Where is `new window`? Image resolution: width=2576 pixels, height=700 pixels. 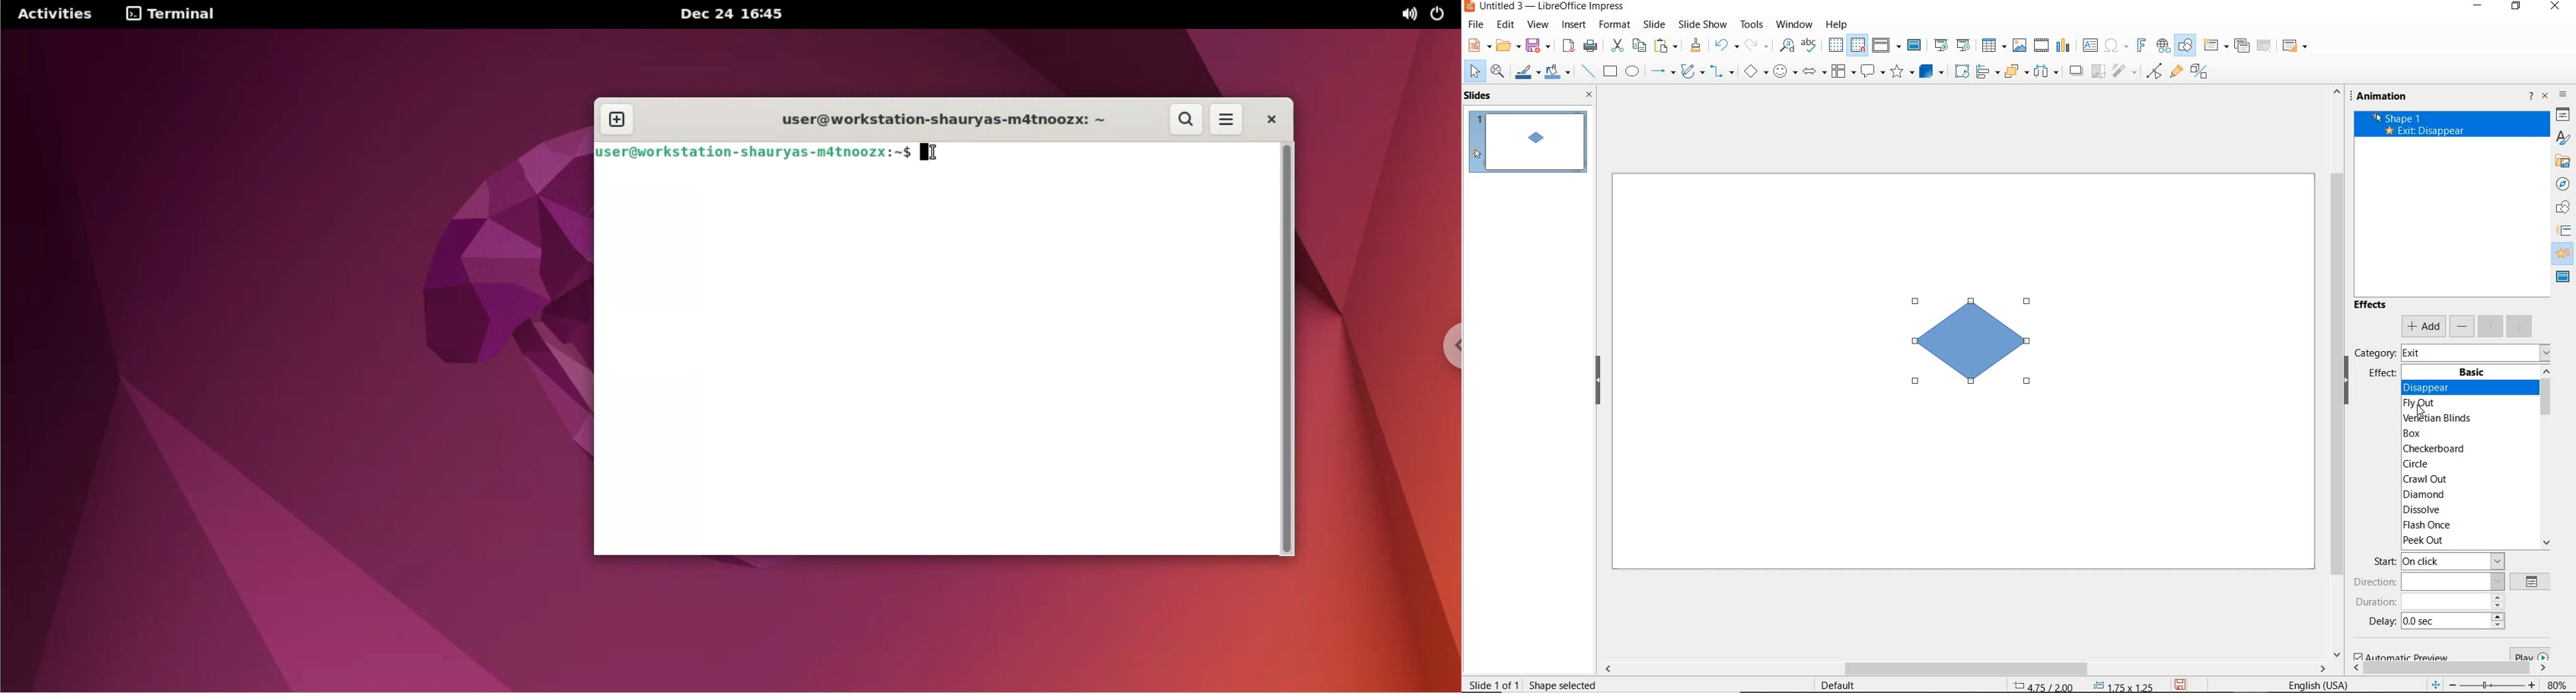
new window is located at coordinates (623, 120).